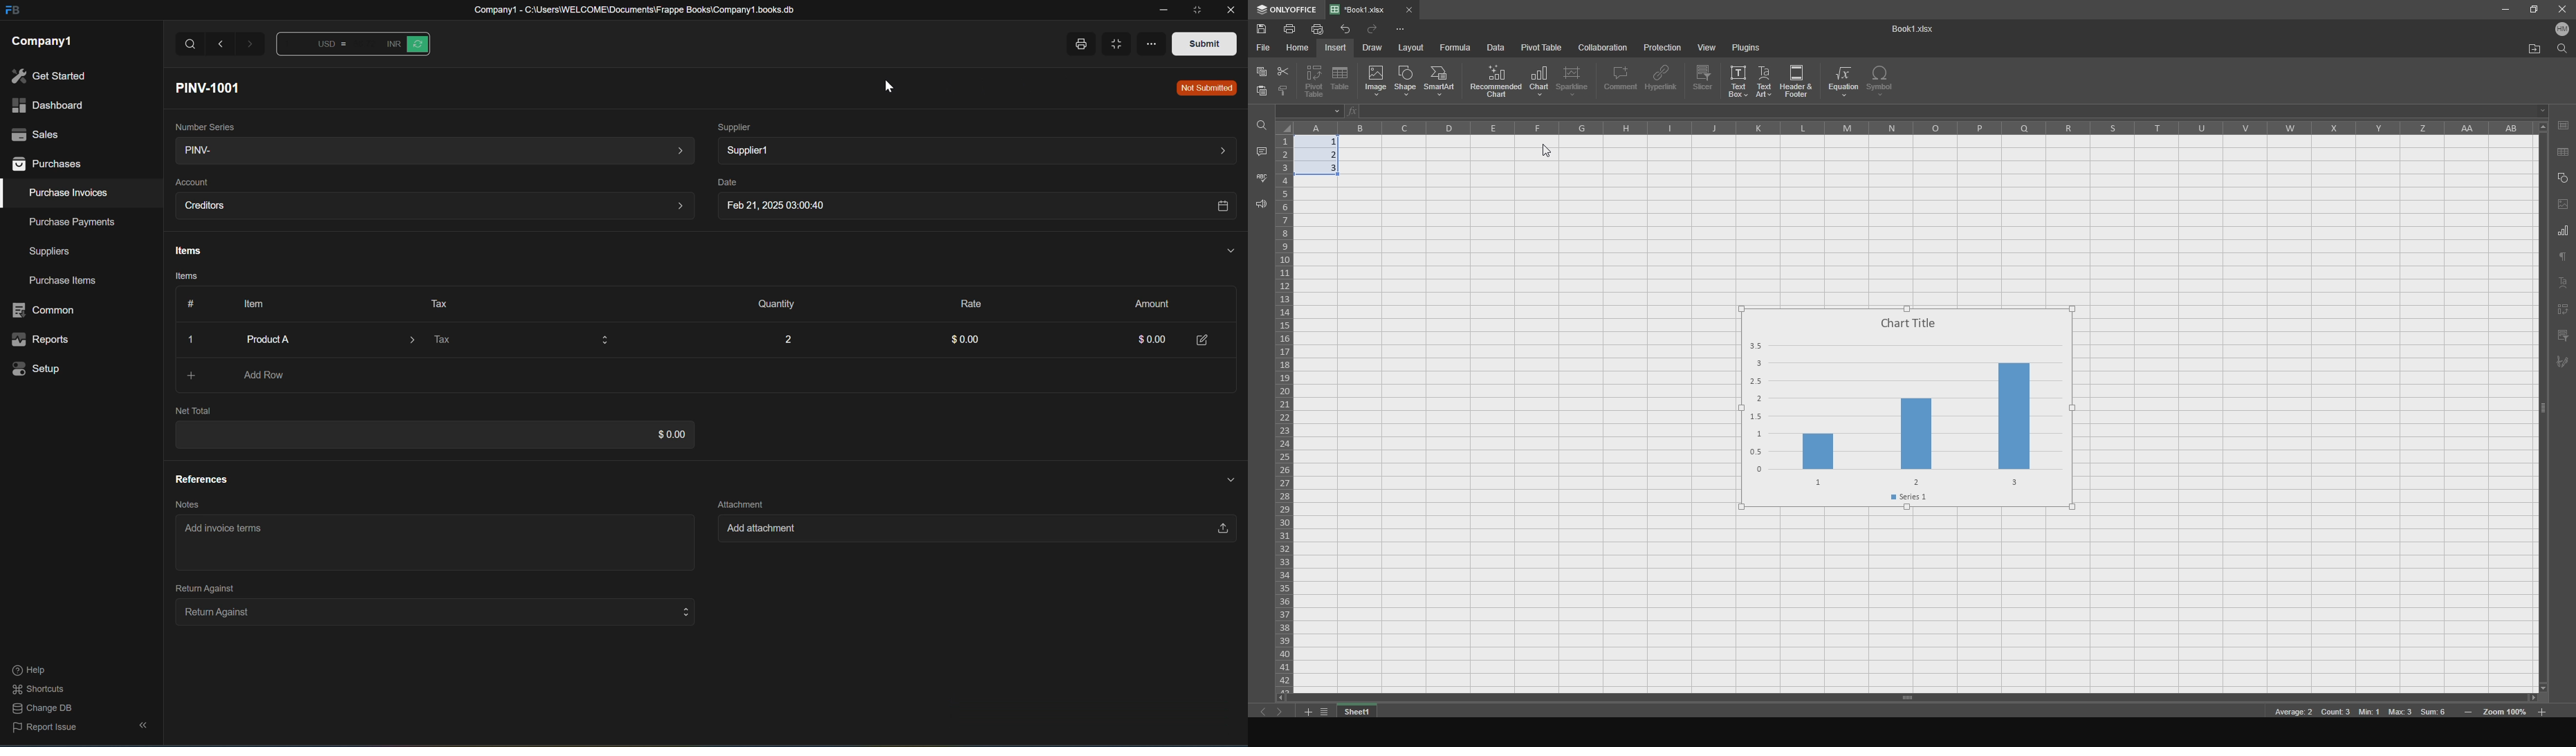  What do you see at coordinates (1841, 83) in the screenshot?
I see `equation` at bounding box center [1841, 83].